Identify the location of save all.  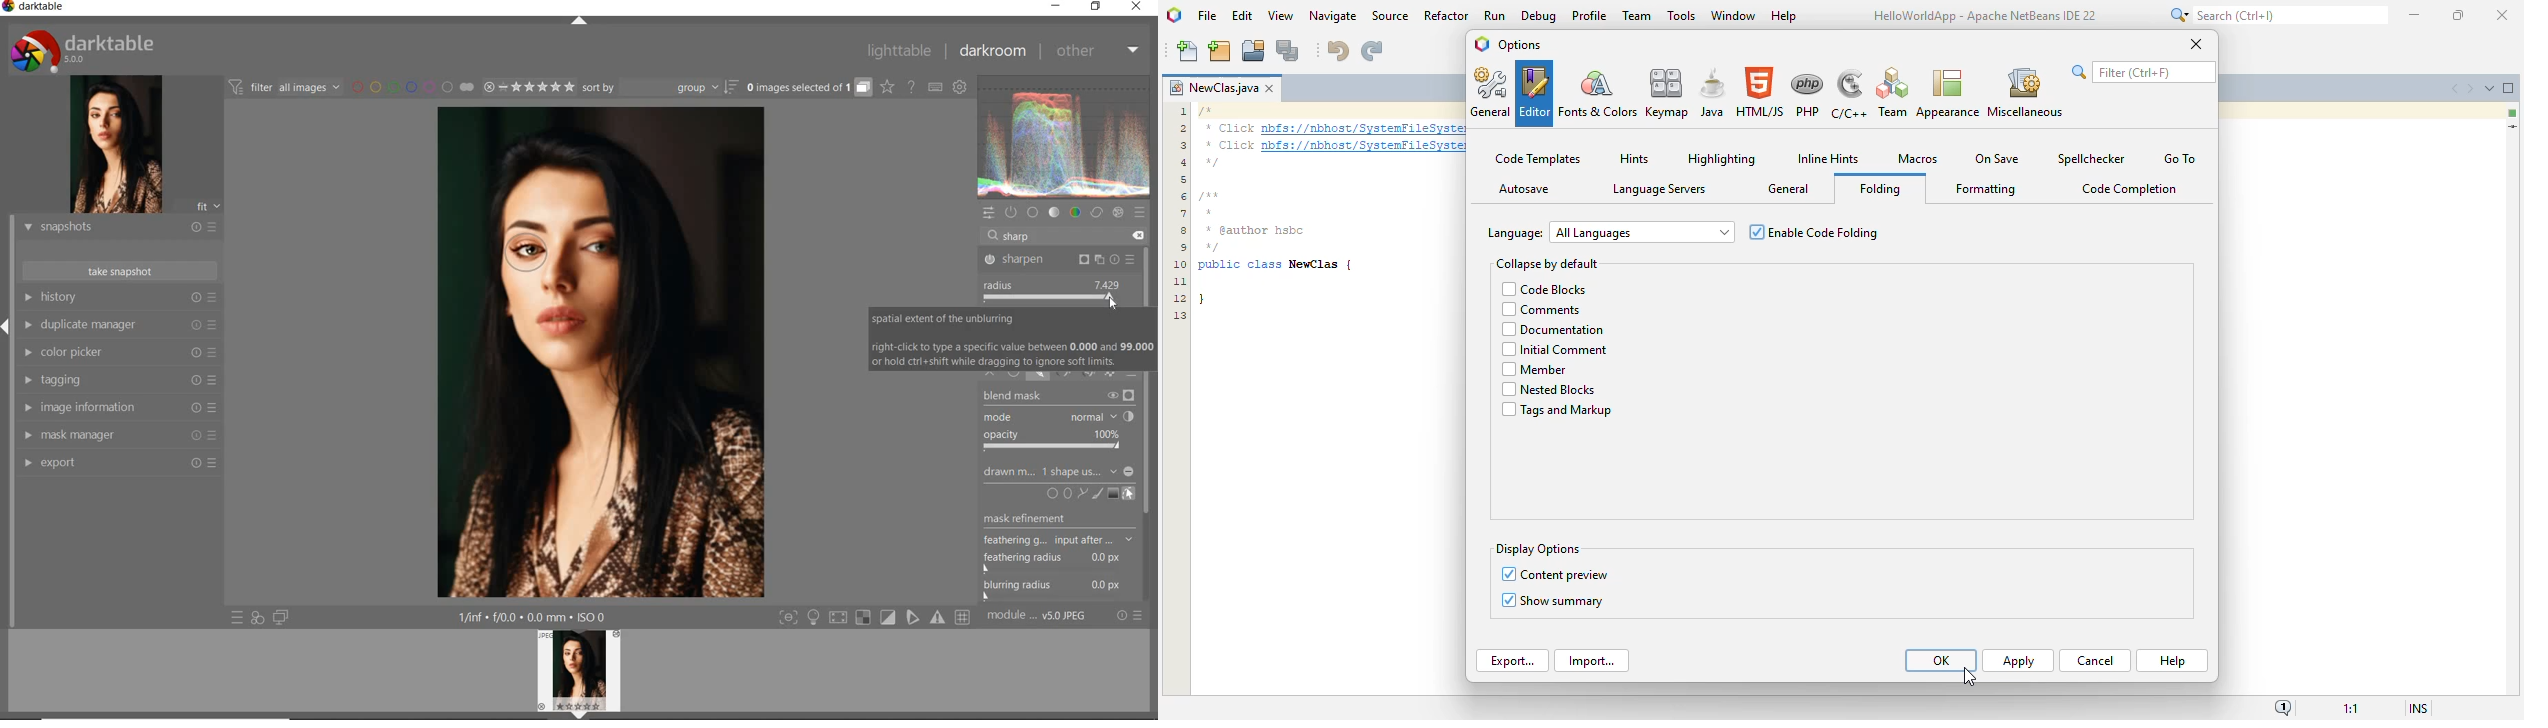
(1288, 50).